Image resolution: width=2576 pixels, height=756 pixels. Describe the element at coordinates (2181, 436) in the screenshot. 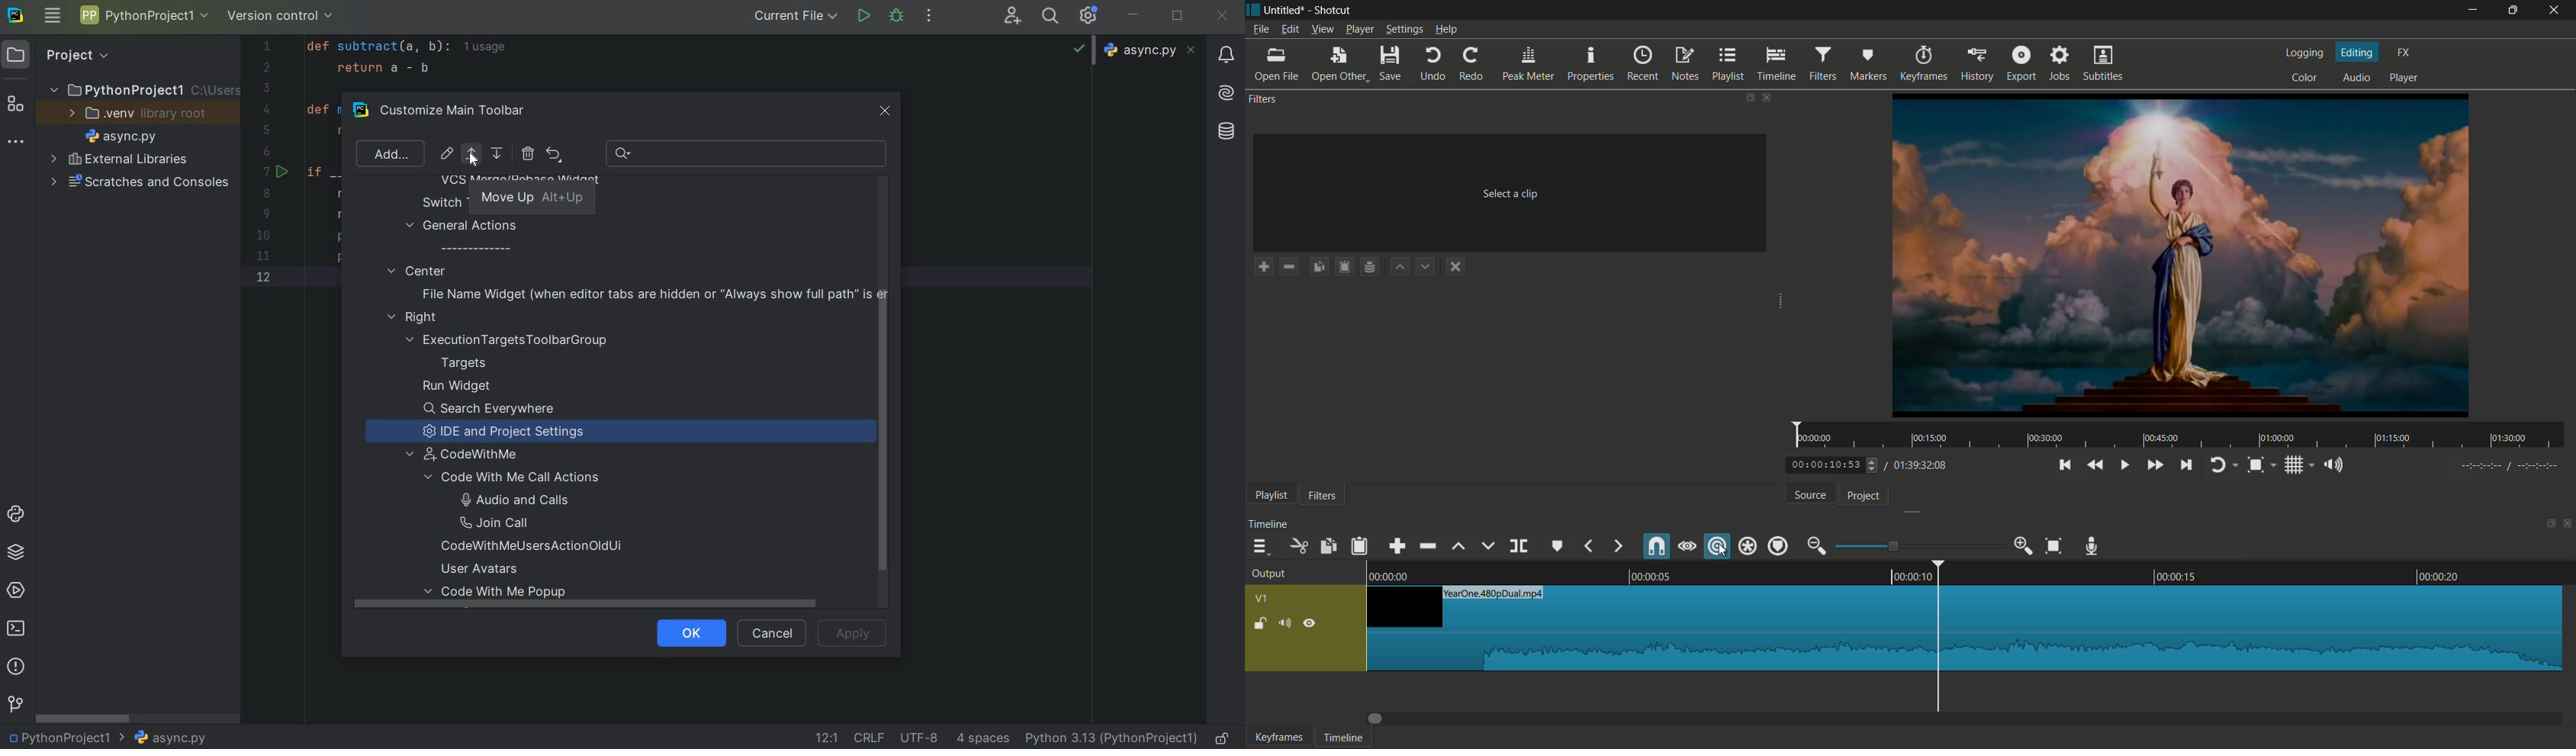

I see `time` at that location.